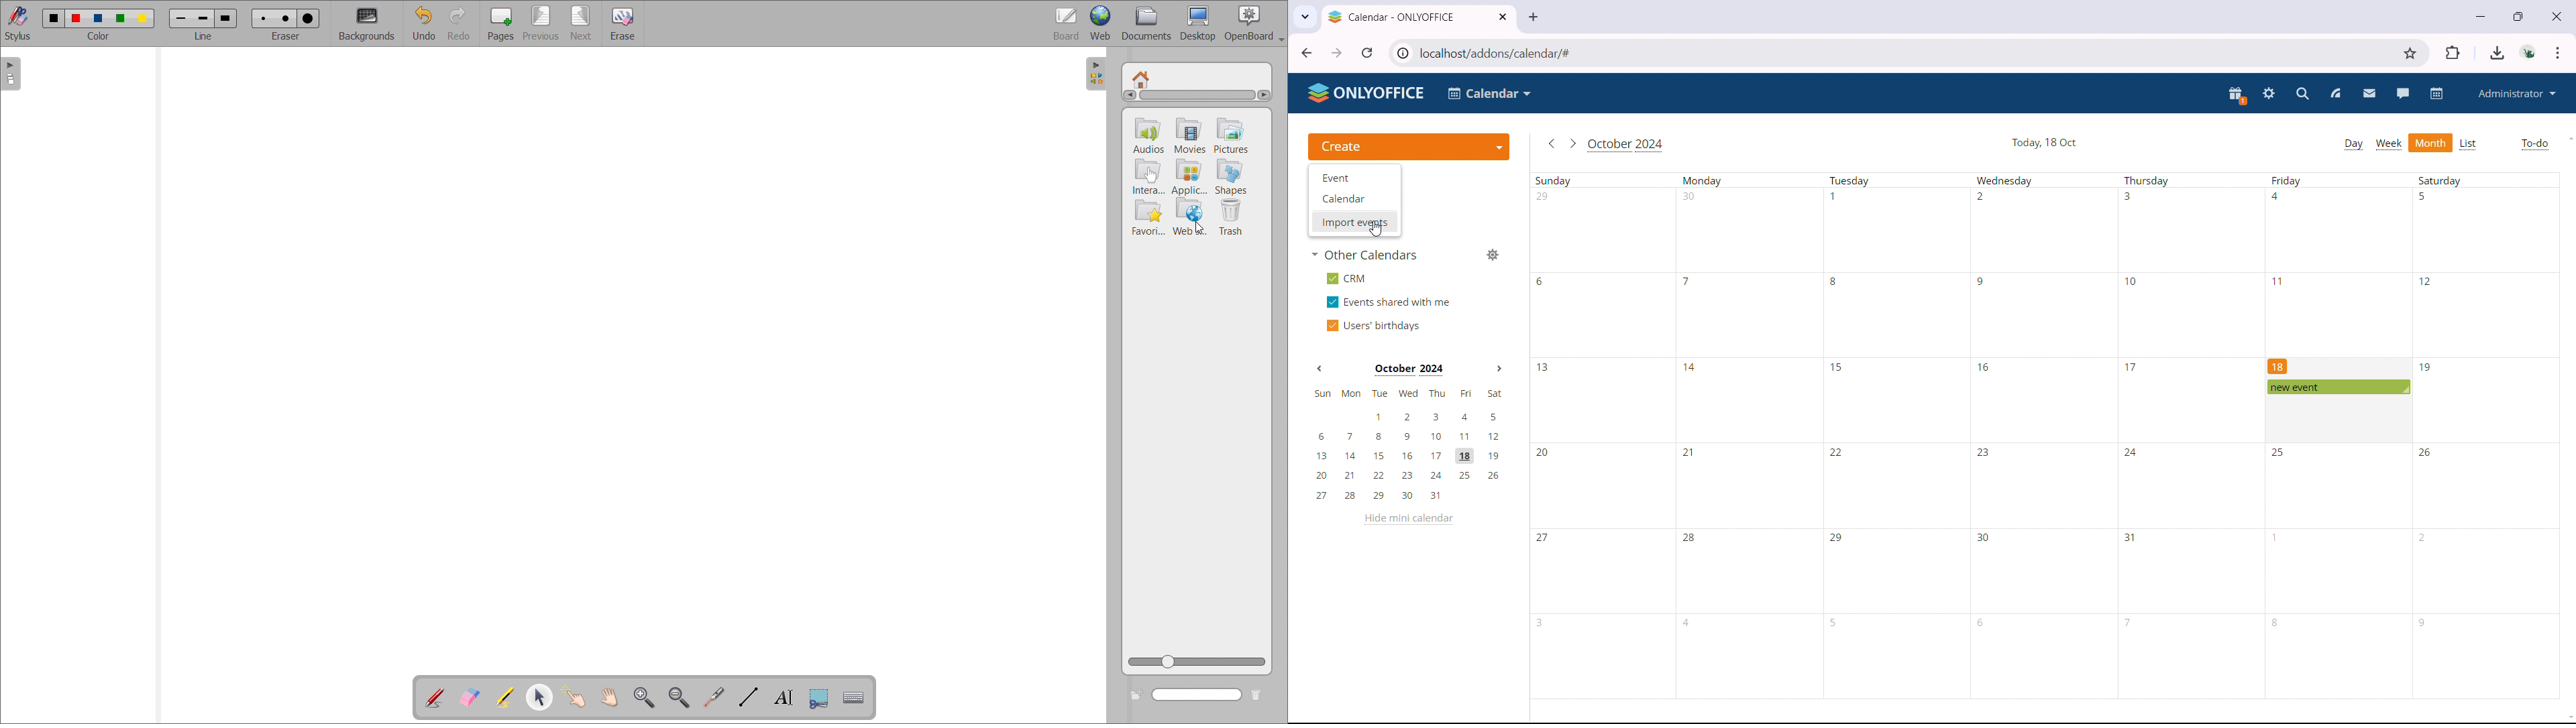 The width and height of the screenshot is (2576, 728). I want to click on add annotation, so click(435, 698).